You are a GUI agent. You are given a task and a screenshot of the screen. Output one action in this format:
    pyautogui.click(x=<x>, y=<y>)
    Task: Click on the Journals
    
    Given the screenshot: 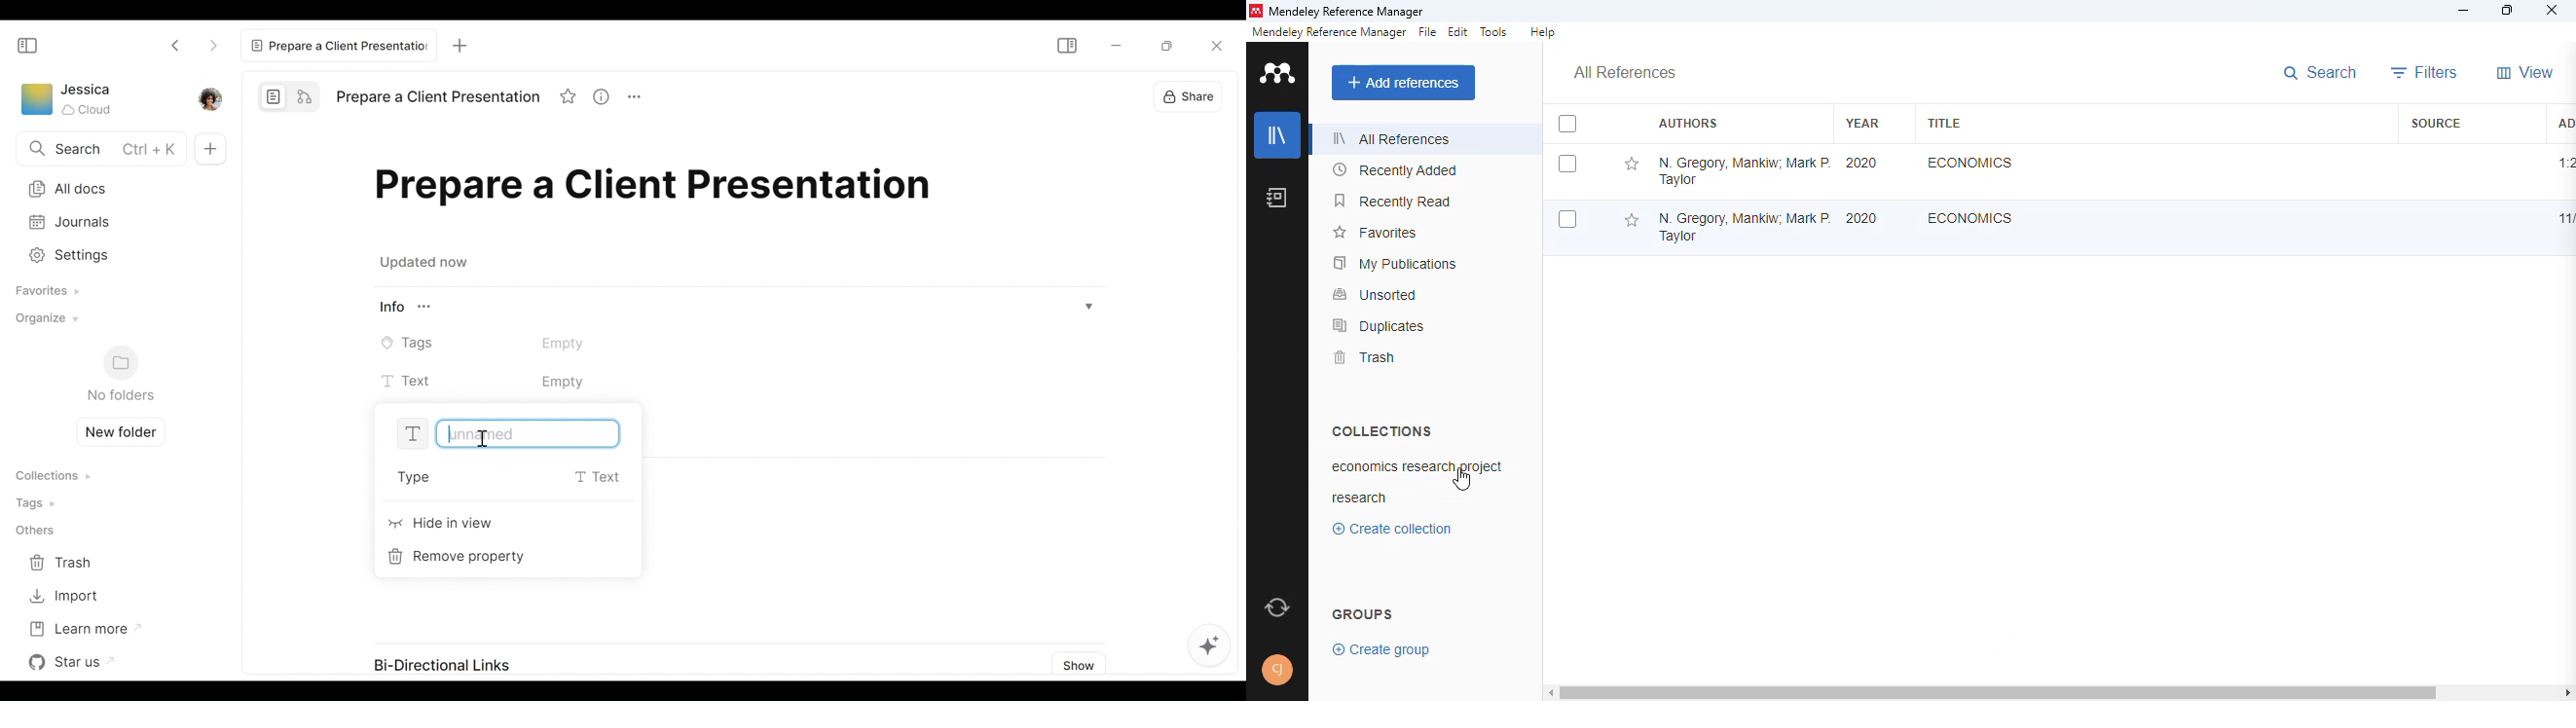 What is the action you would take?
    pyautogui.click(x=106, y=258)
    